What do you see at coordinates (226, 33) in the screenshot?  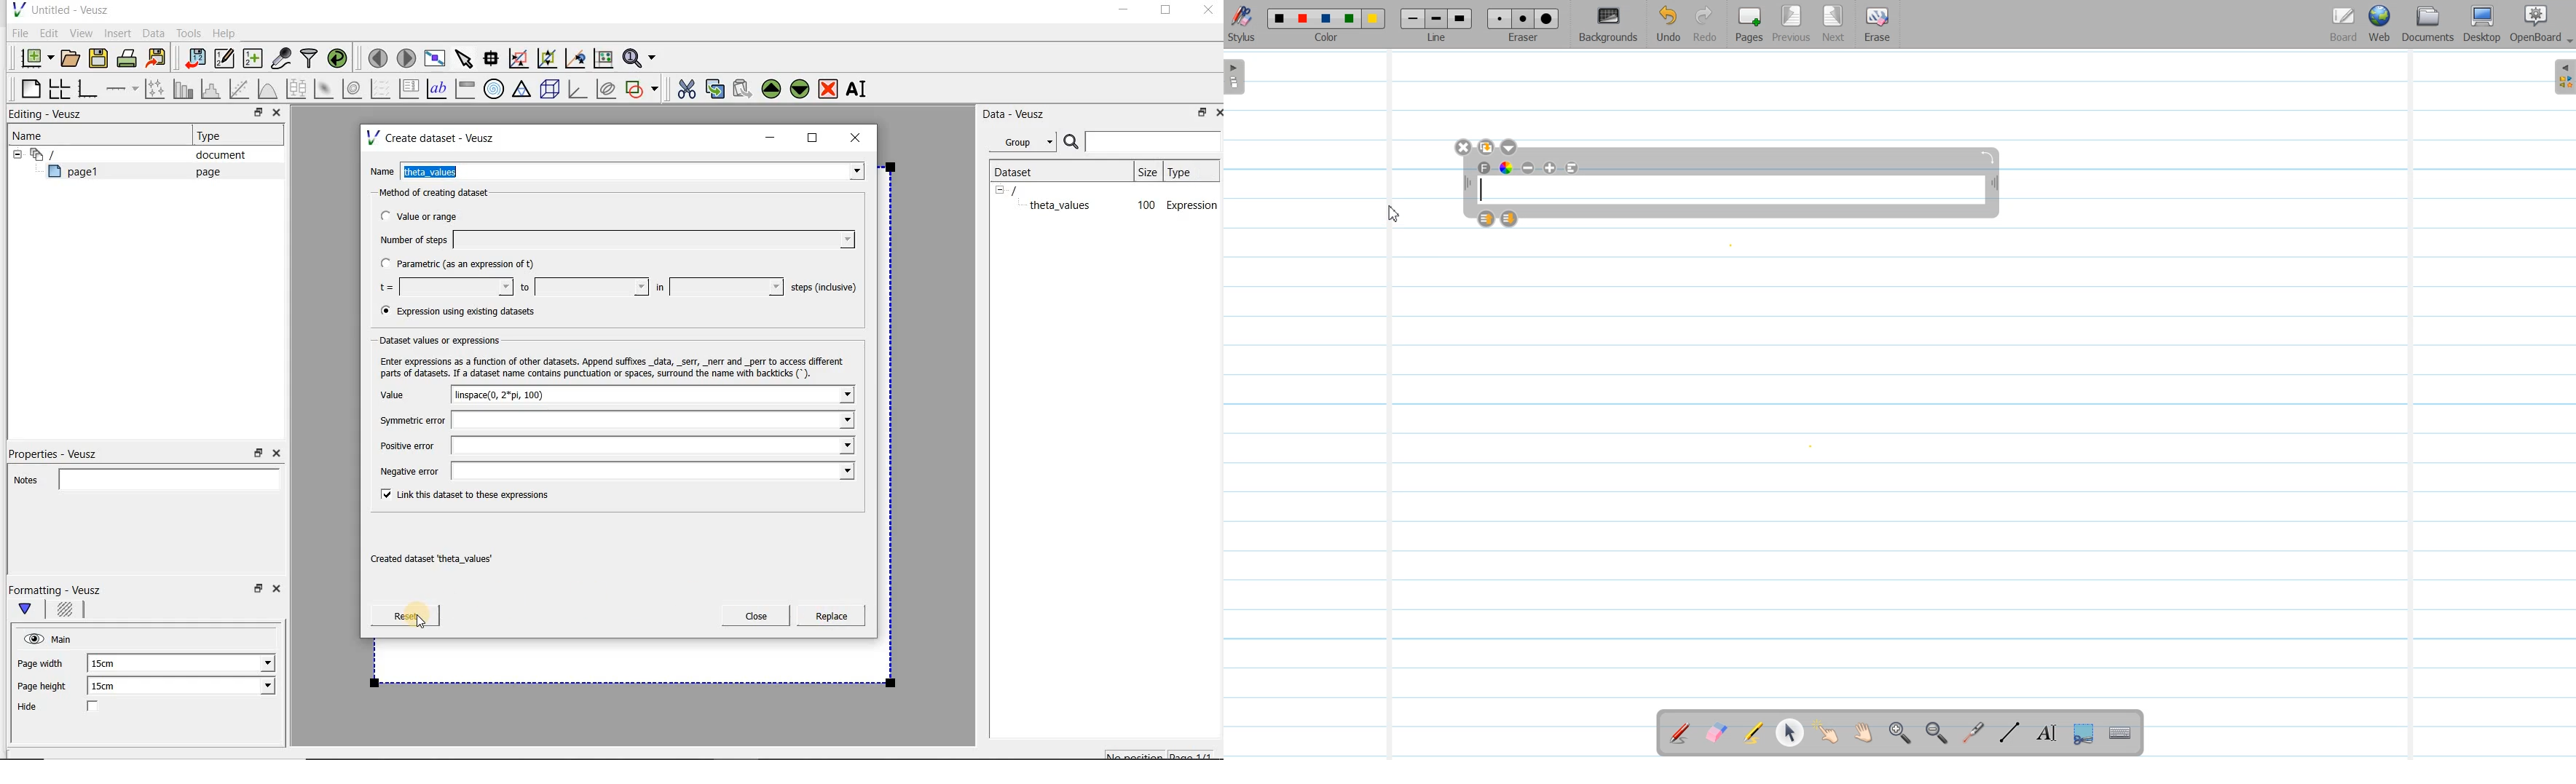 I see `Help` at bounding box center [226, 33].